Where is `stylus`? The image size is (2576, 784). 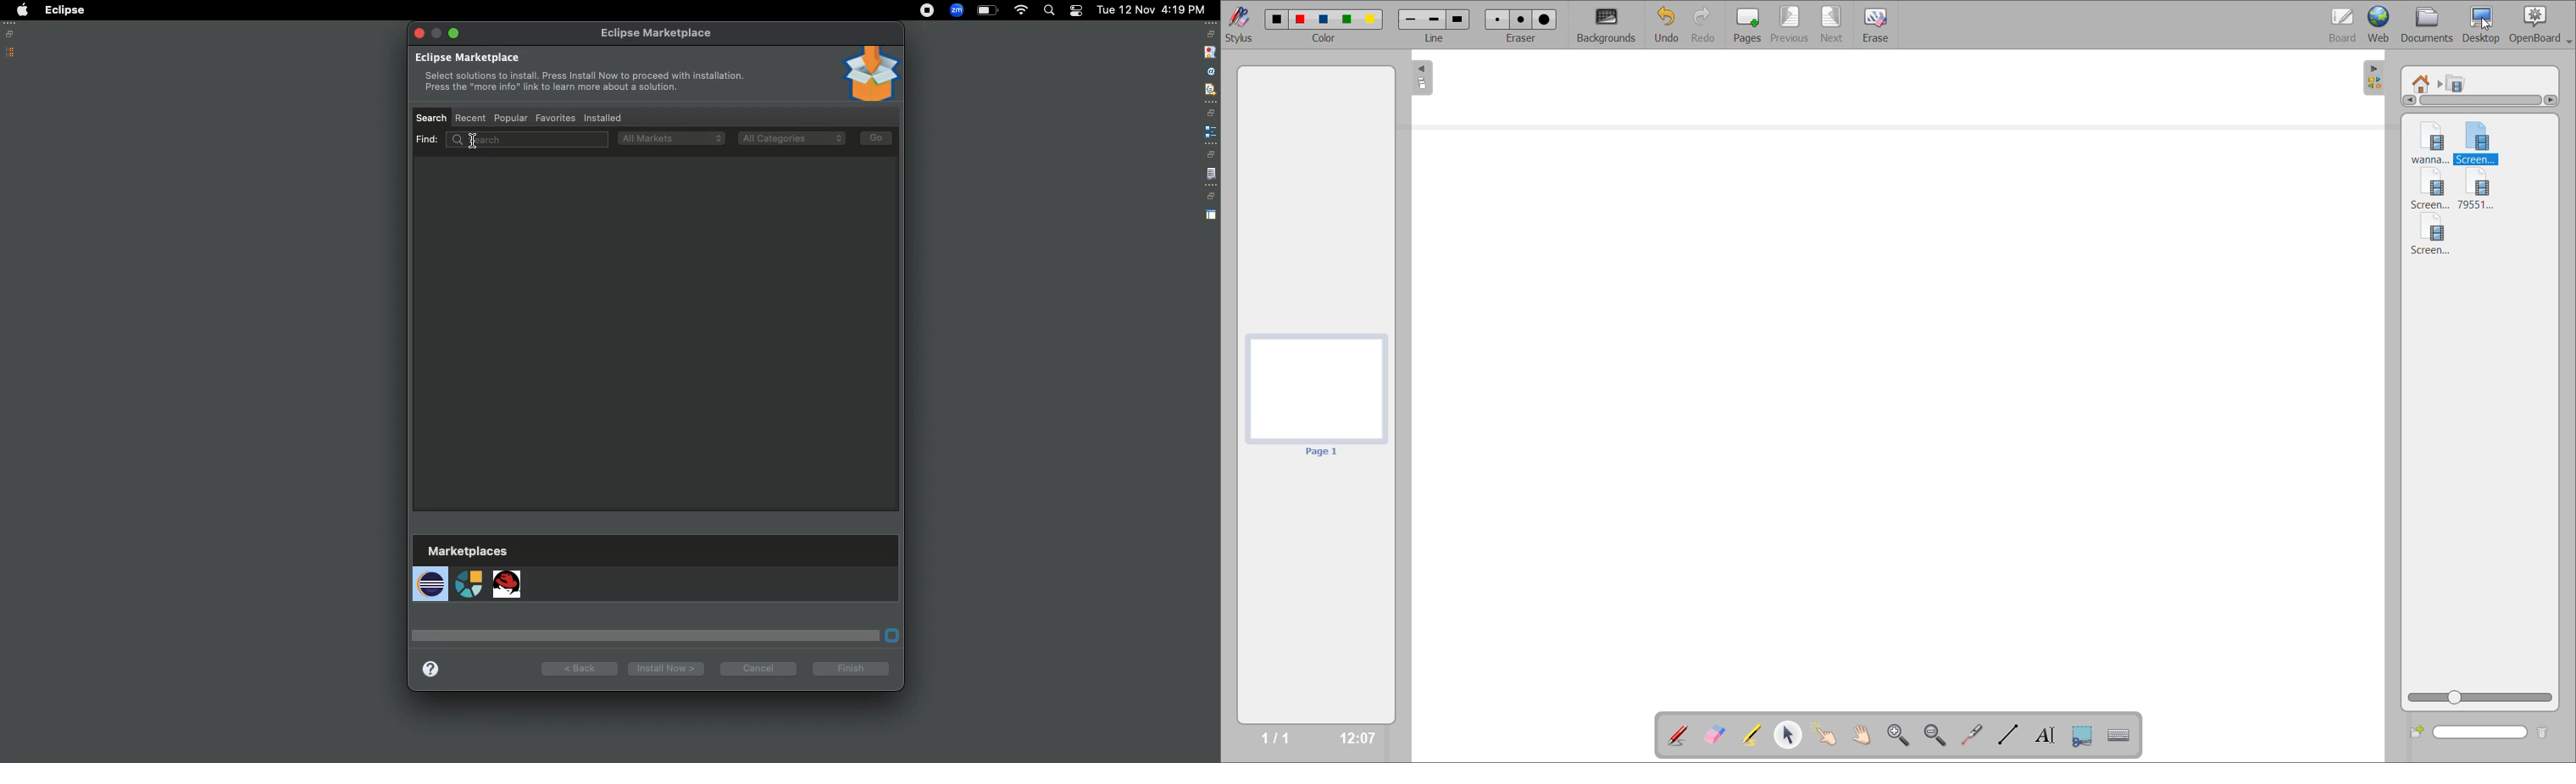
stylus is located at coordinates (1242, 25).